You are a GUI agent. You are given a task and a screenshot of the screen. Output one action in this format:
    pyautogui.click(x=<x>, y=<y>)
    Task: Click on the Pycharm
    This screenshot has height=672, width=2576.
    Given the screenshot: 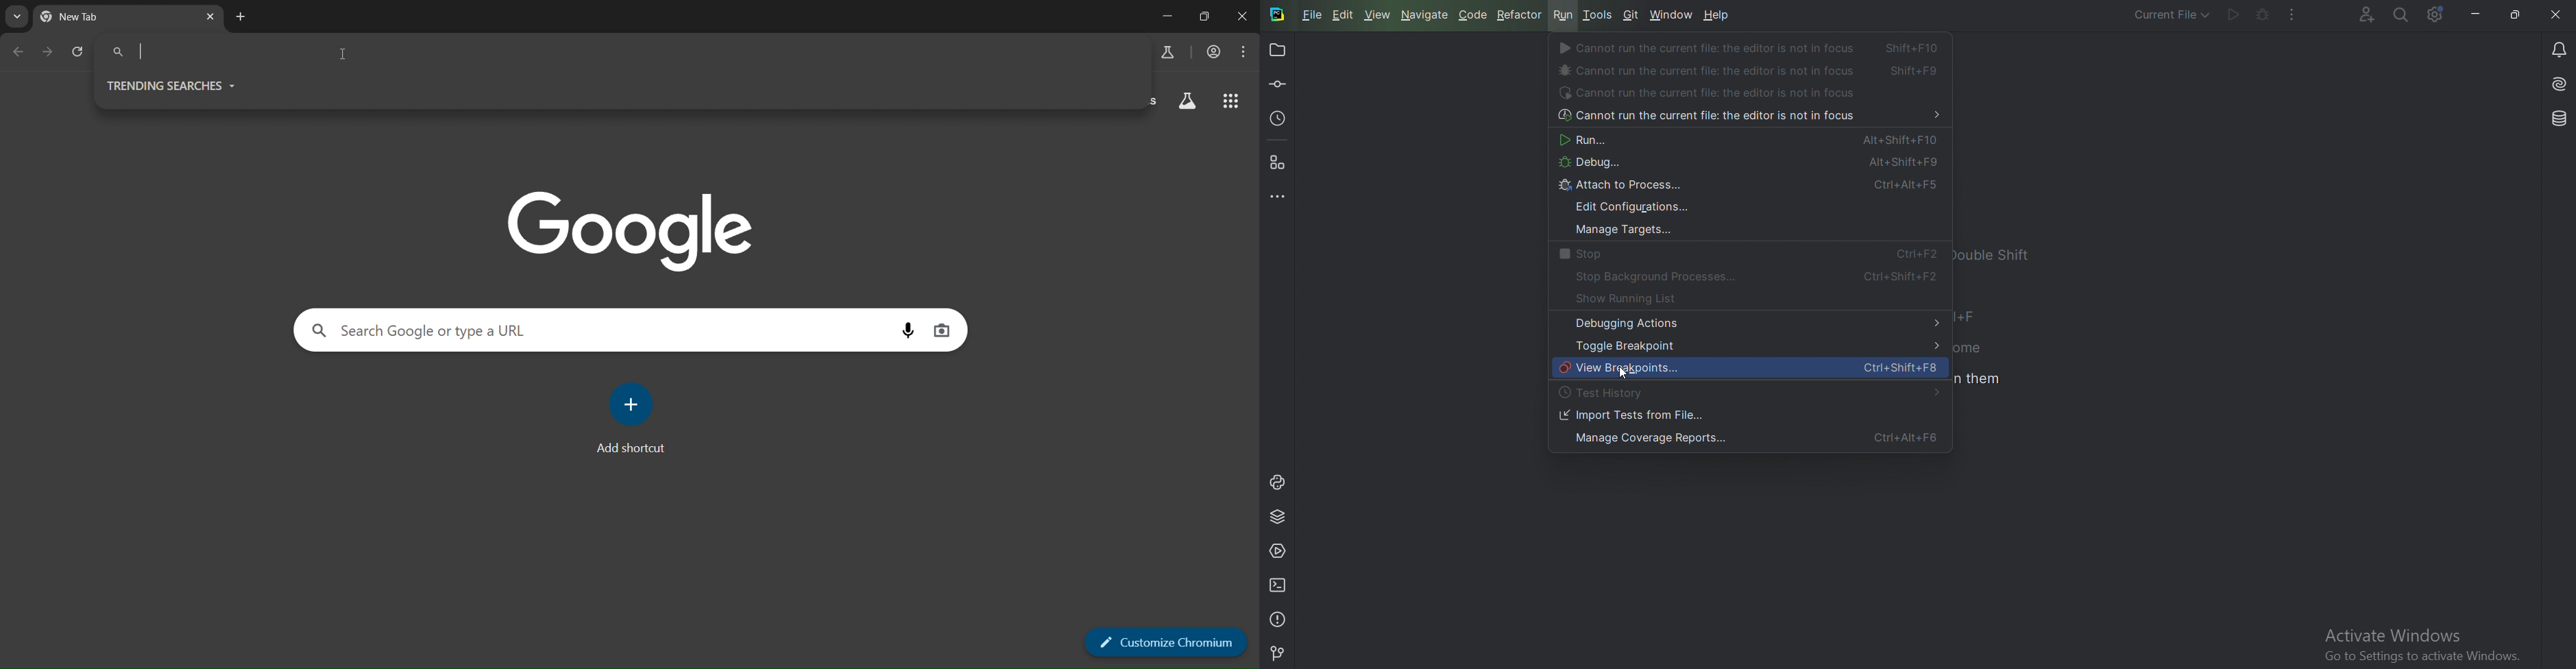 What is the action you would take?
    pyautogui.click(x=1278, y=16)
    